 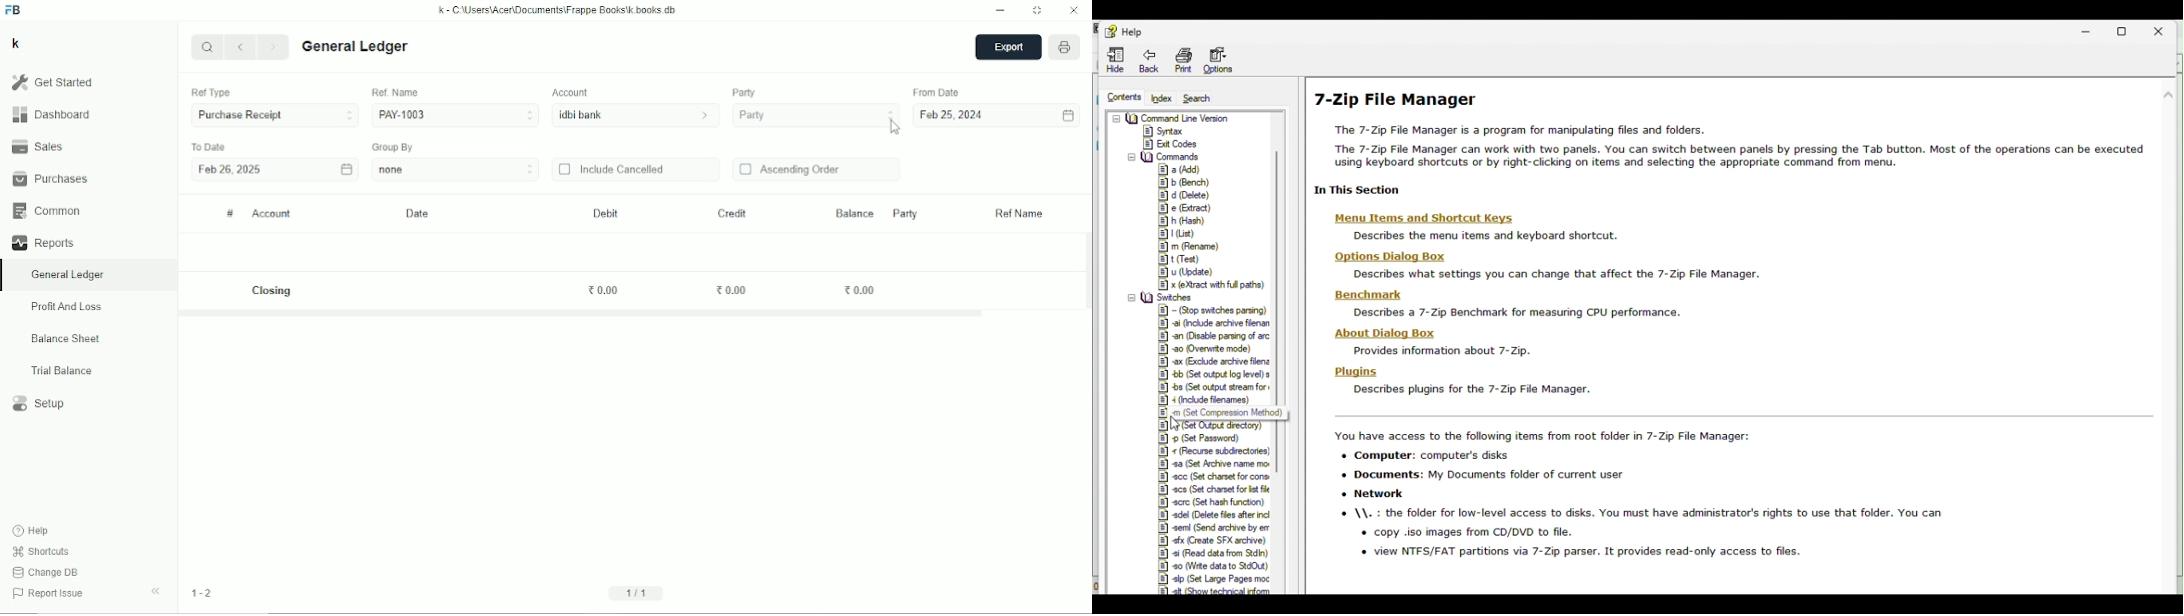 I want to click on Dashboard, so click(x=51, y=114).